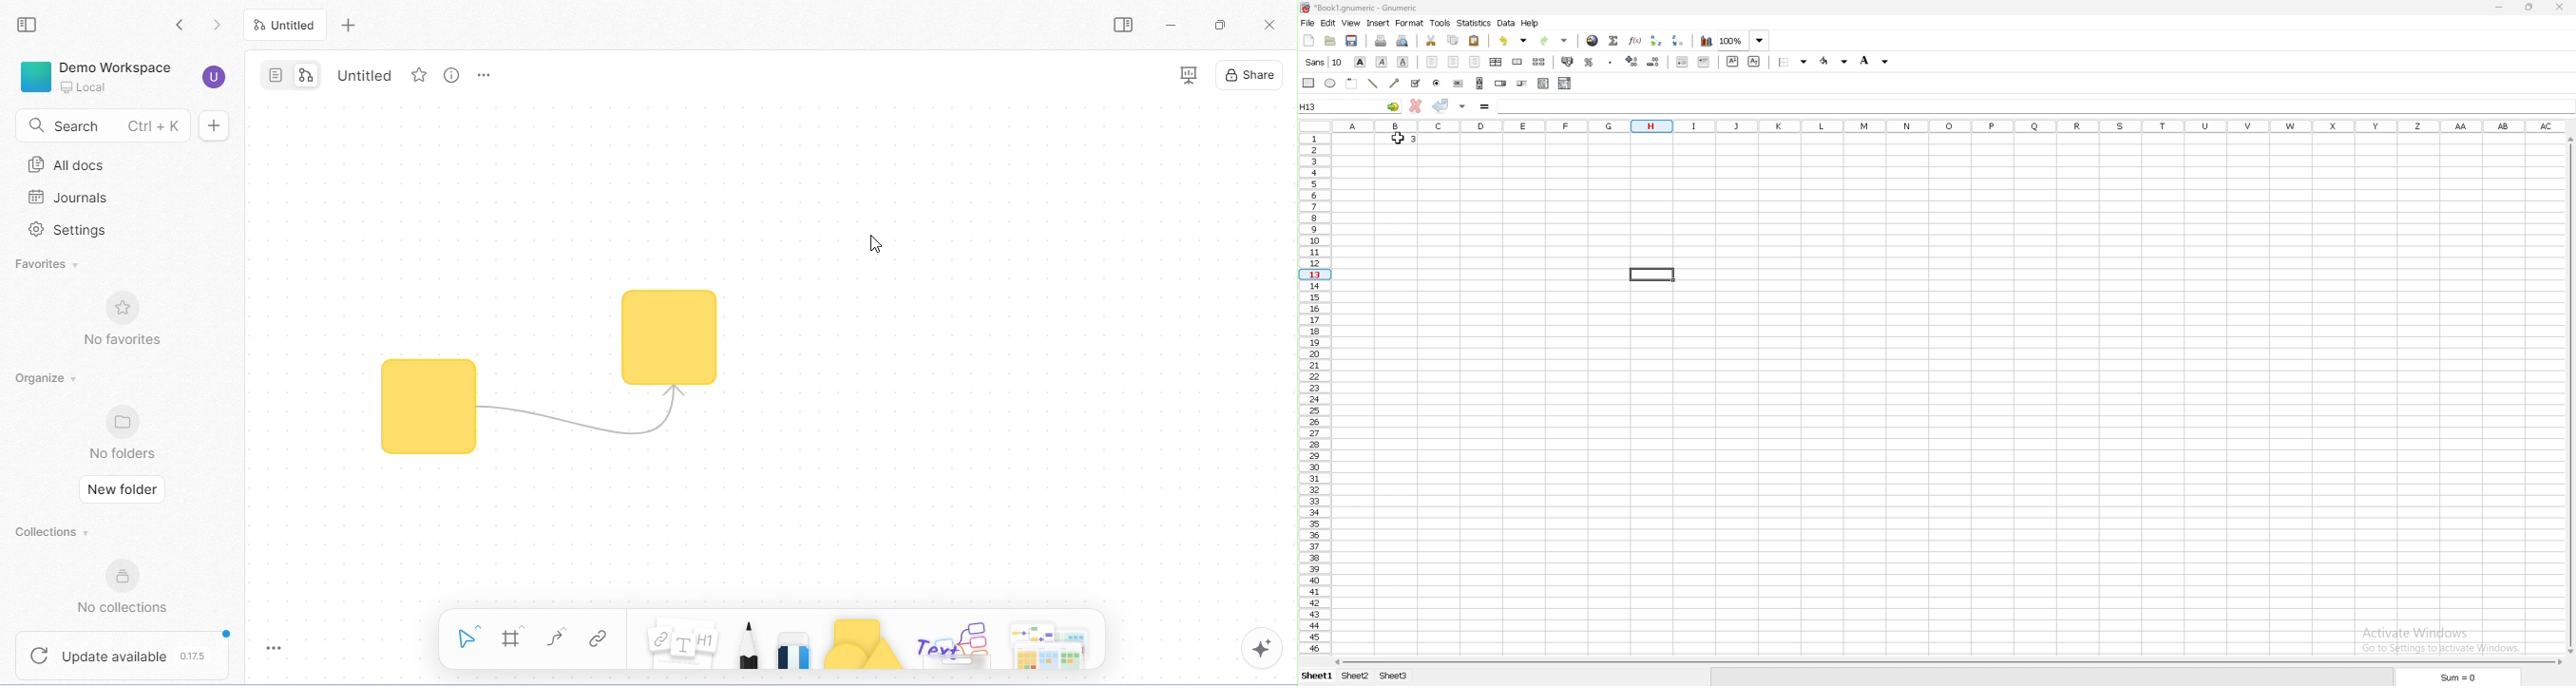 Image resolution: width=2576 pixels, height=700 pixels. Describe the element at coordinates (1410, 23) in the screenshot. I see `format` at that location.